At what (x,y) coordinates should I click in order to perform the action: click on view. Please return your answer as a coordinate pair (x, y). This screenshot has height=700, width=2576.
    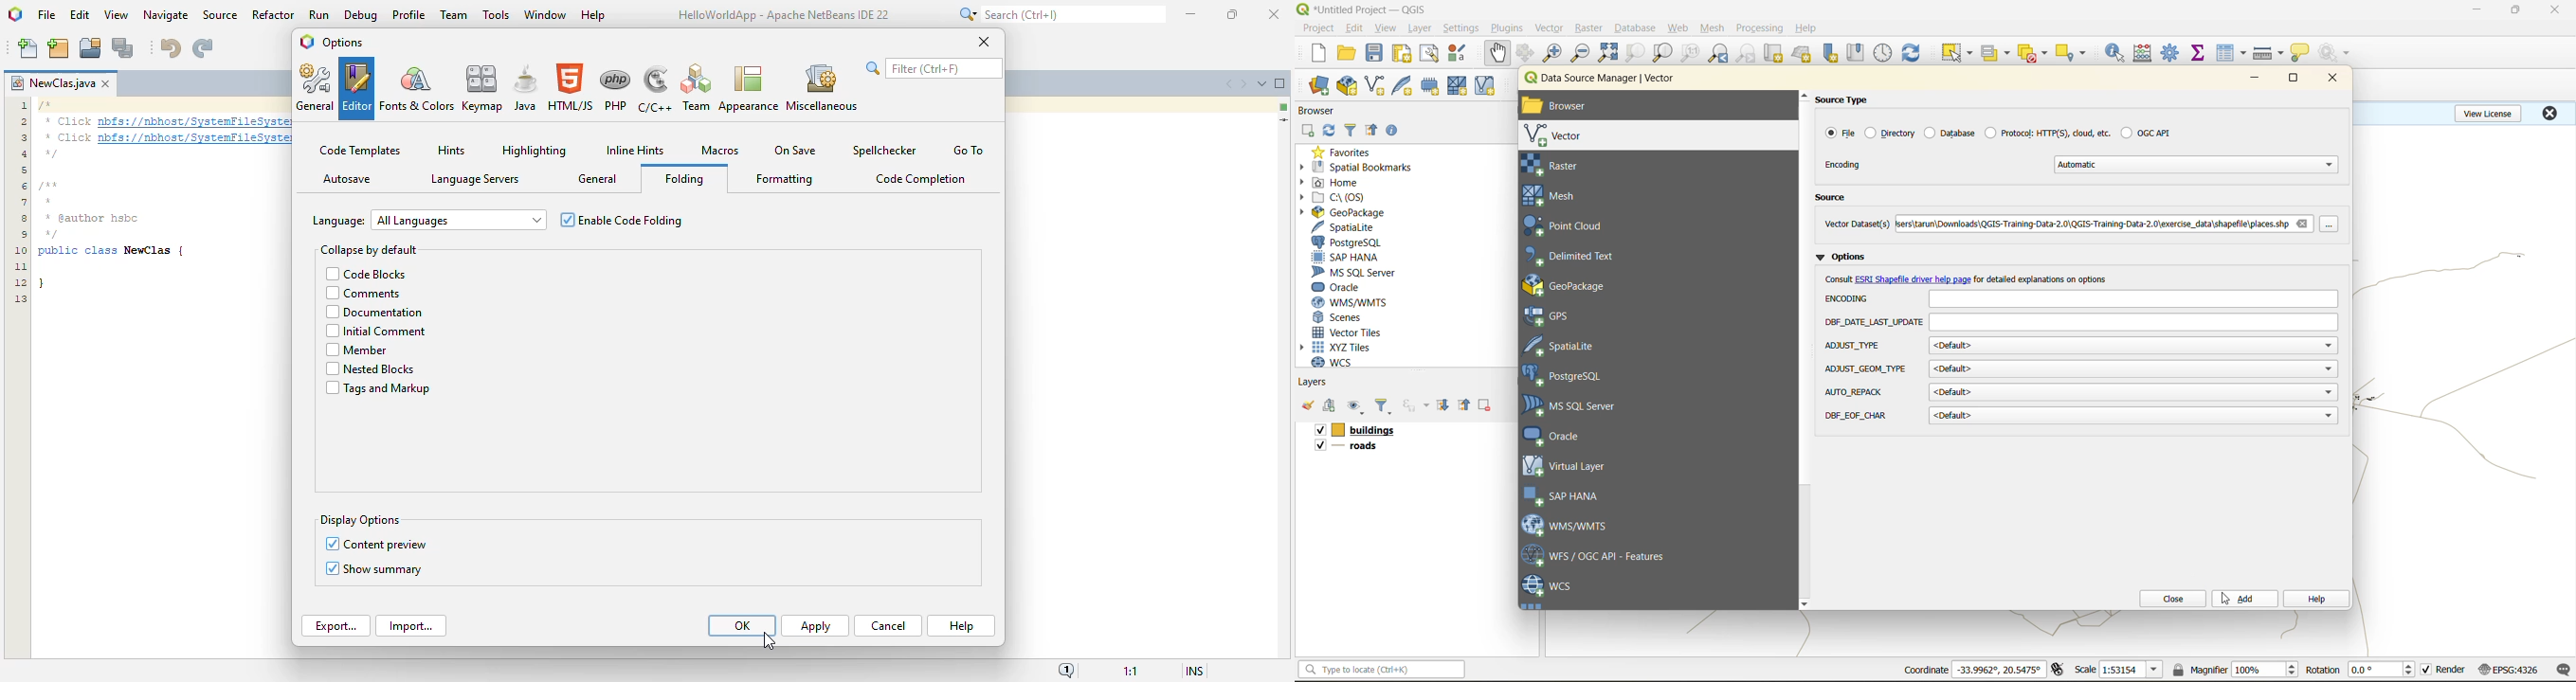
    Looking at the image, I should click on (117, 14).